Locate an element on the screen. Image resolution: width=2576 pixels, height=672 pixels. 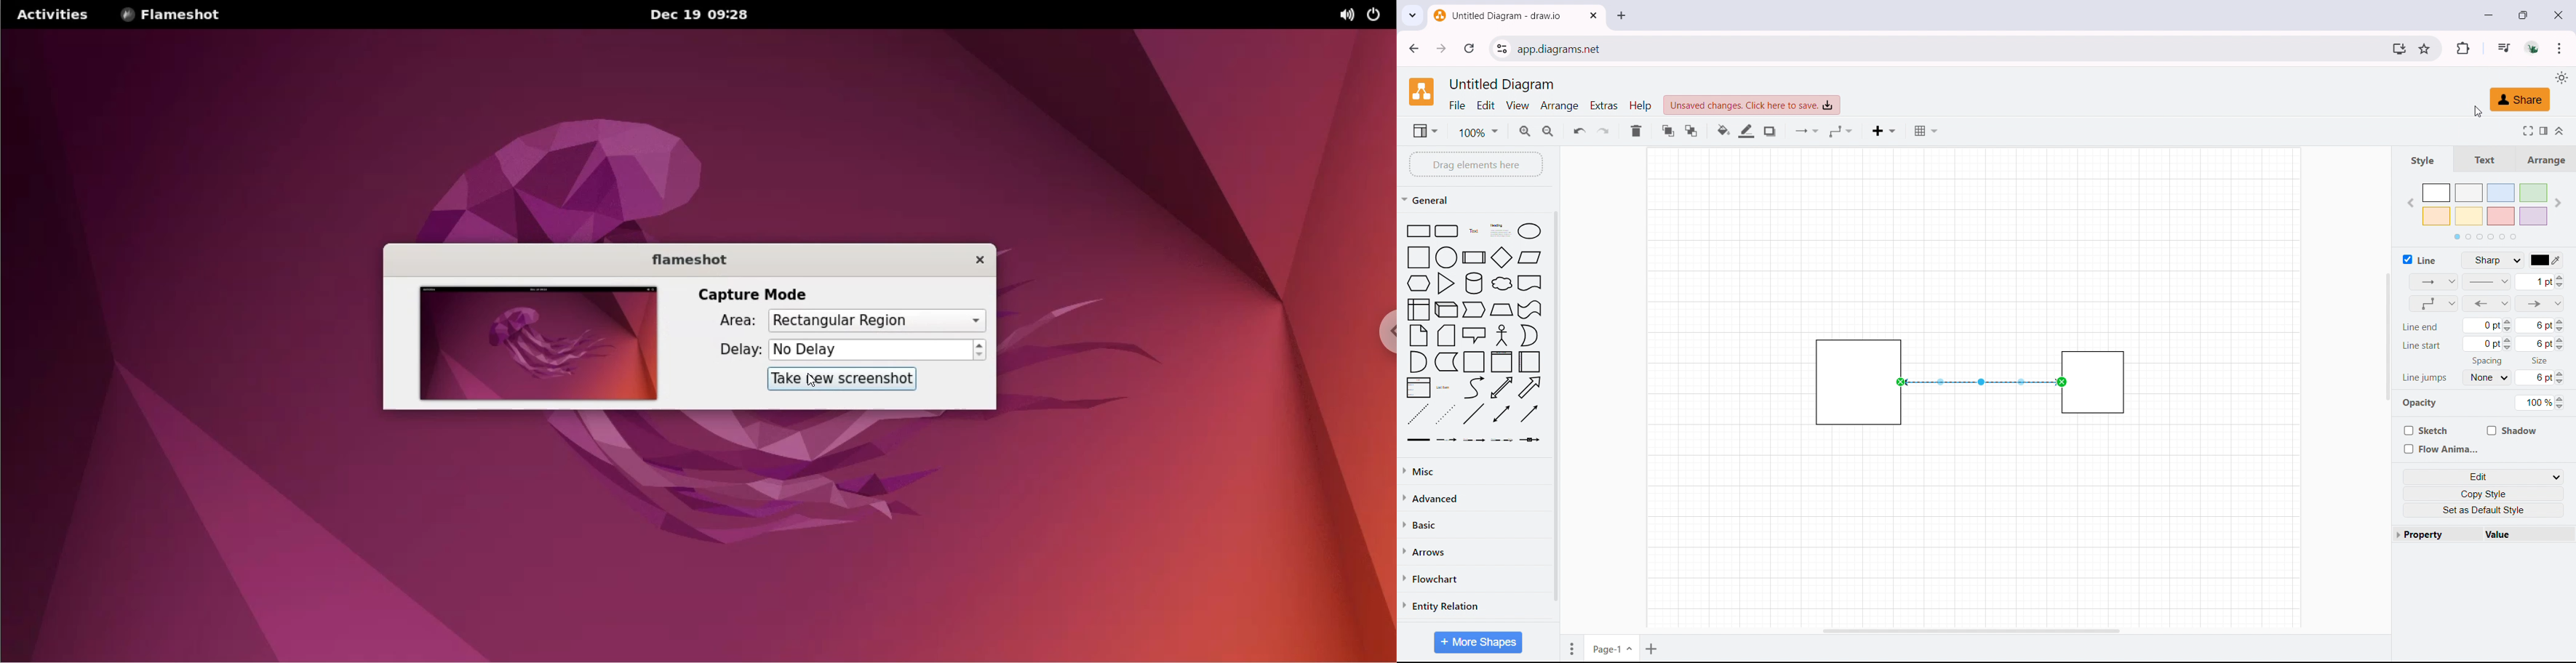
view is located at coordinates (1518, 106).